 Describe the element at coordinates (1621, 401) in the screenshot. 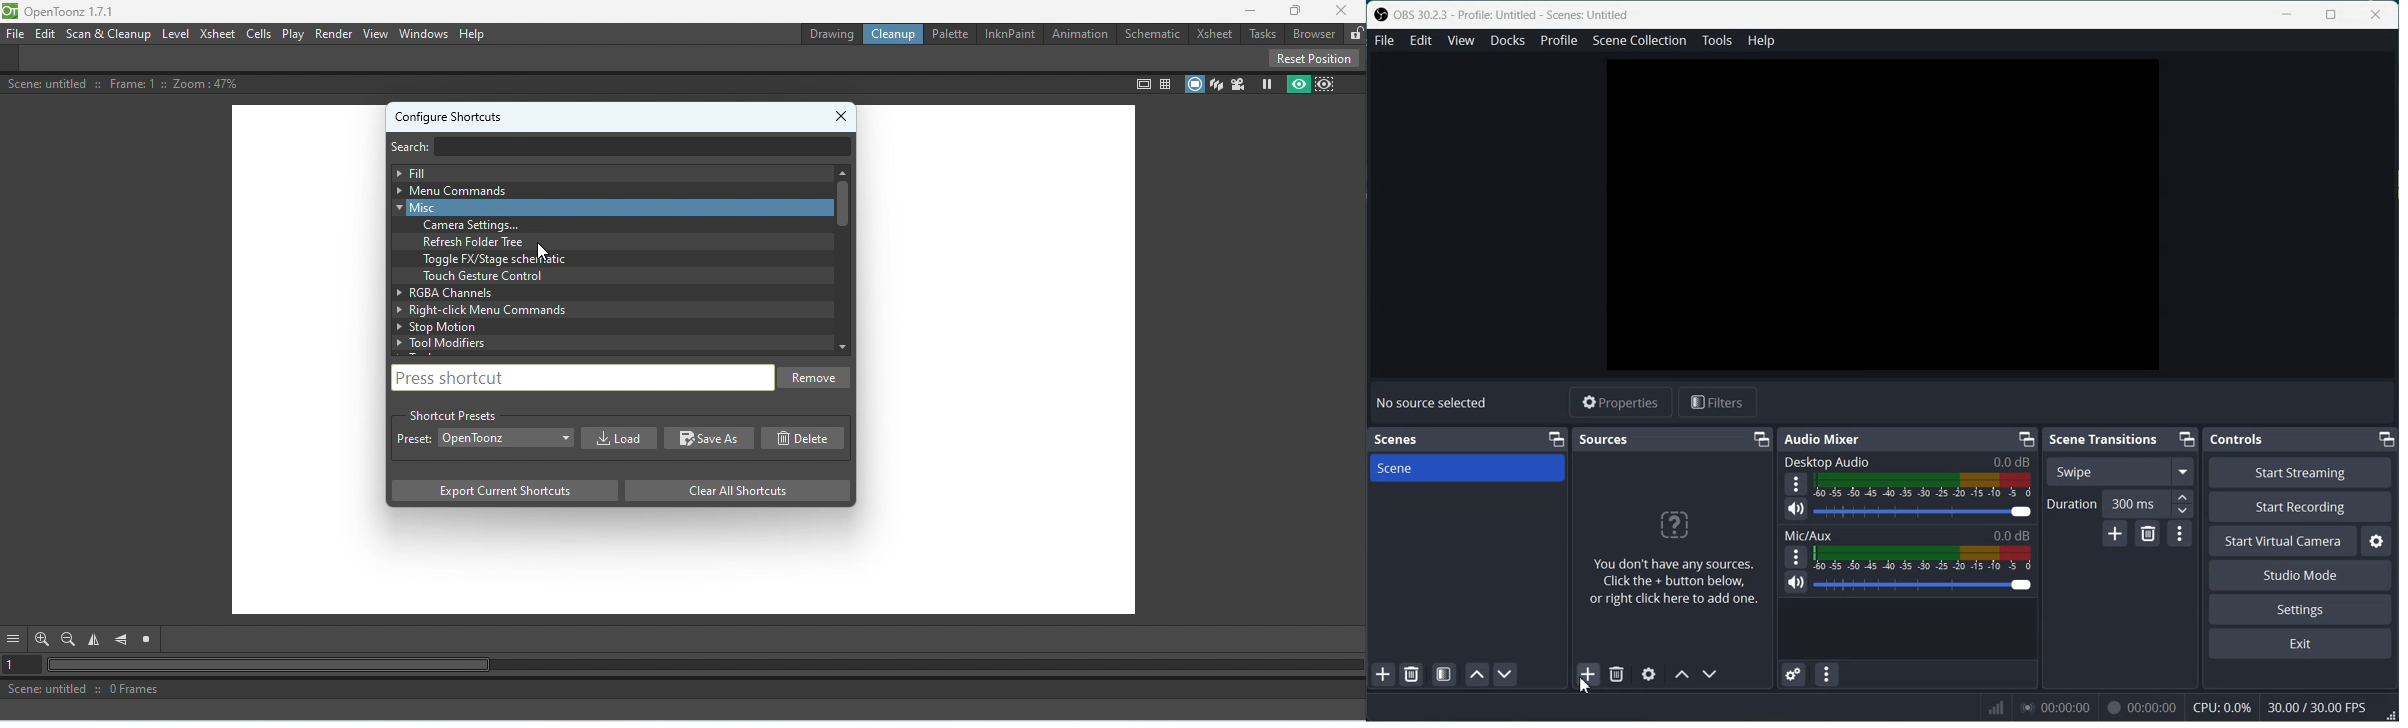

I see `Properties` at that location.